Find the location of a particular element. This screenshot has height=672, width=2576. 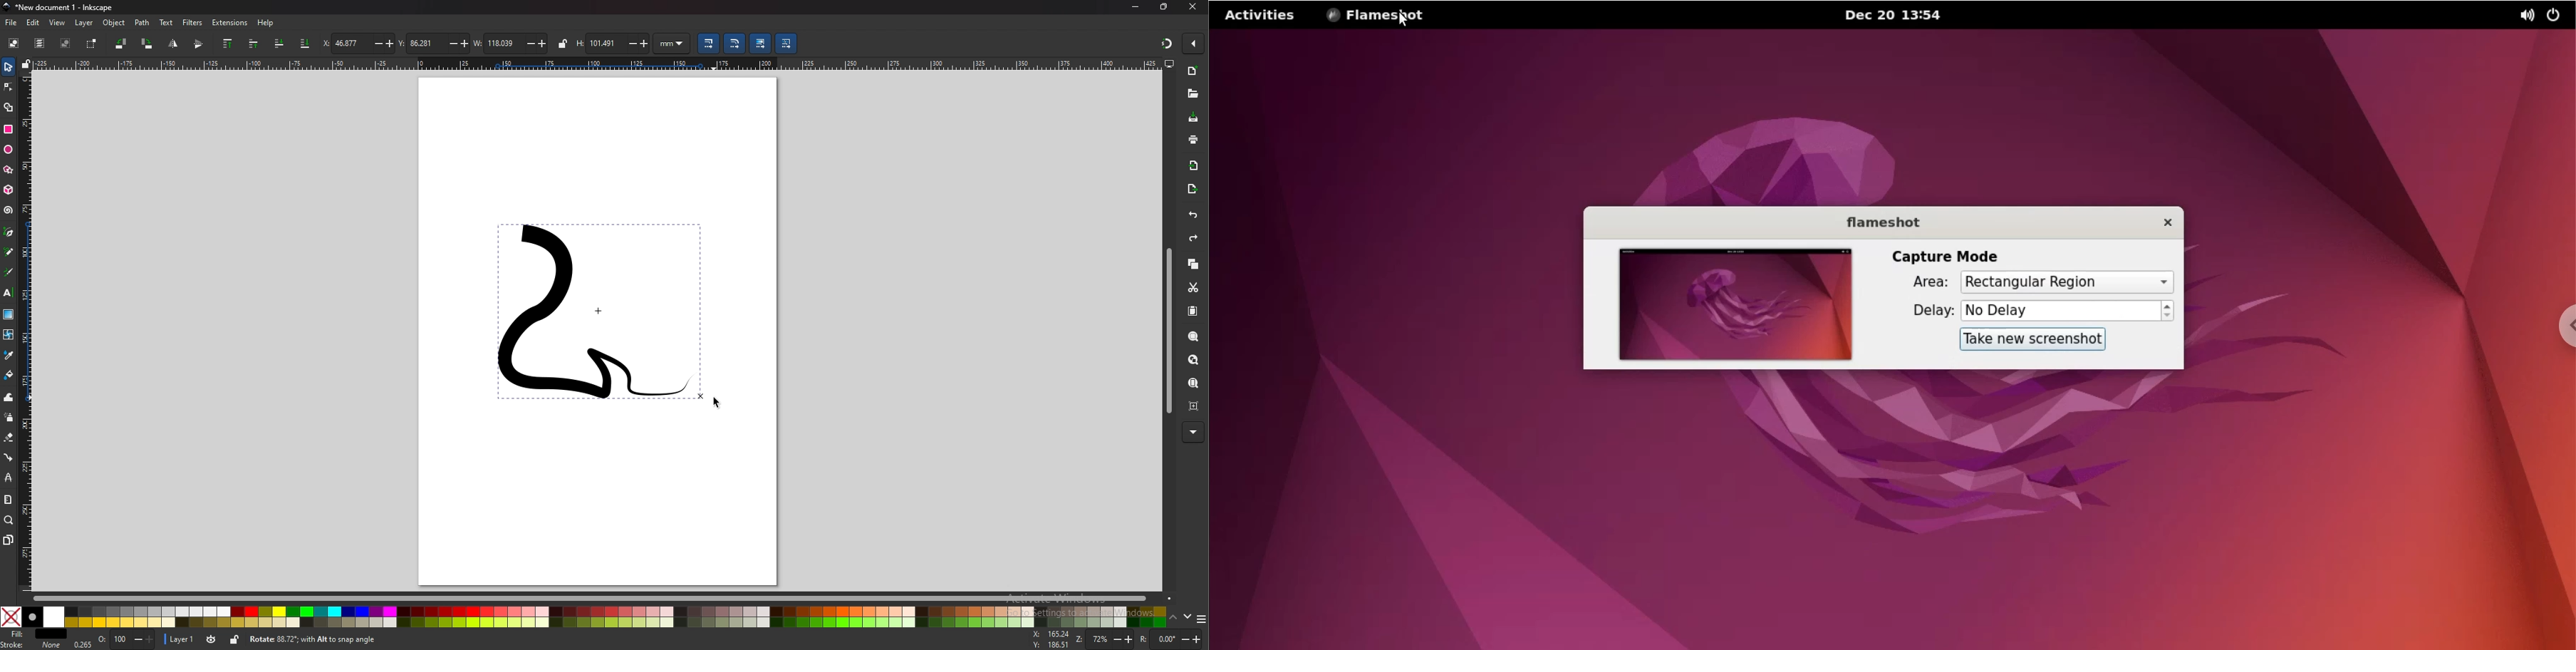

object is located at coordinates (115, 23).